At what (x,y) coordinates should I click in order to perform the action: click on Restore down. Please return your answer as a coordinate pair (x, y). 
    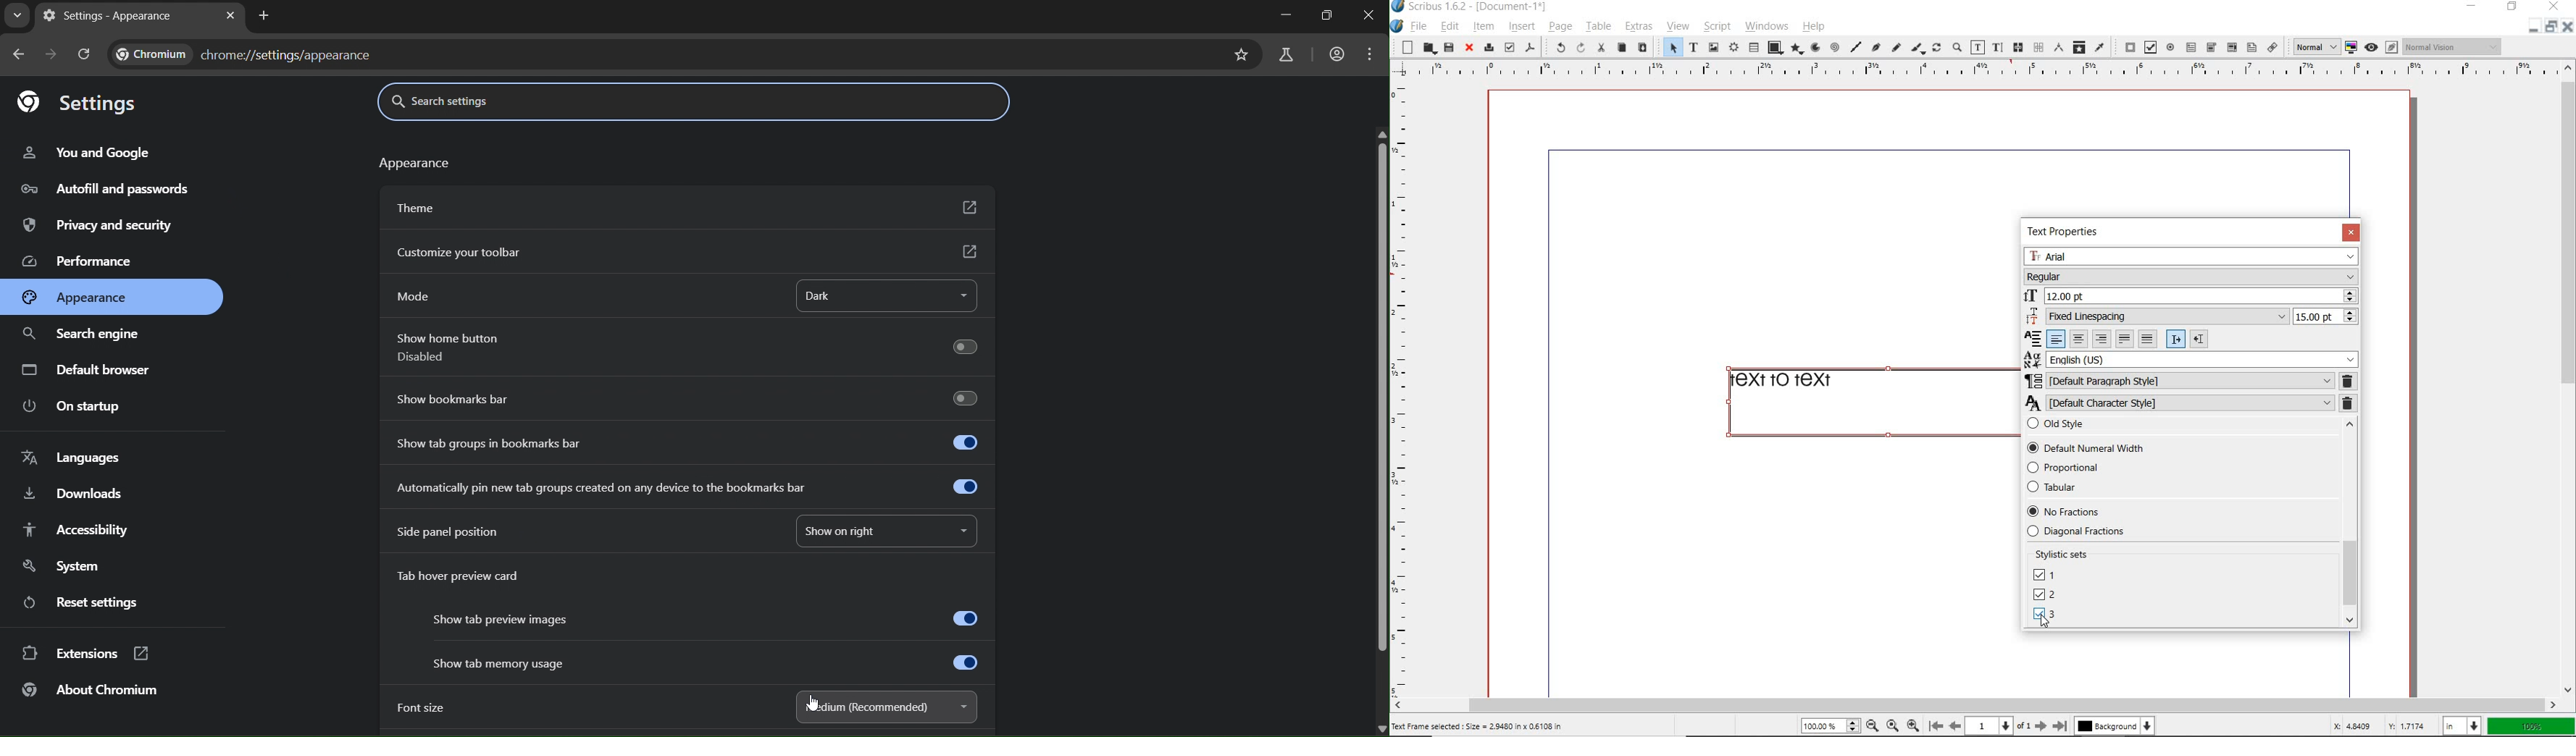
    Looking at the image, I should click on (2532, 28).